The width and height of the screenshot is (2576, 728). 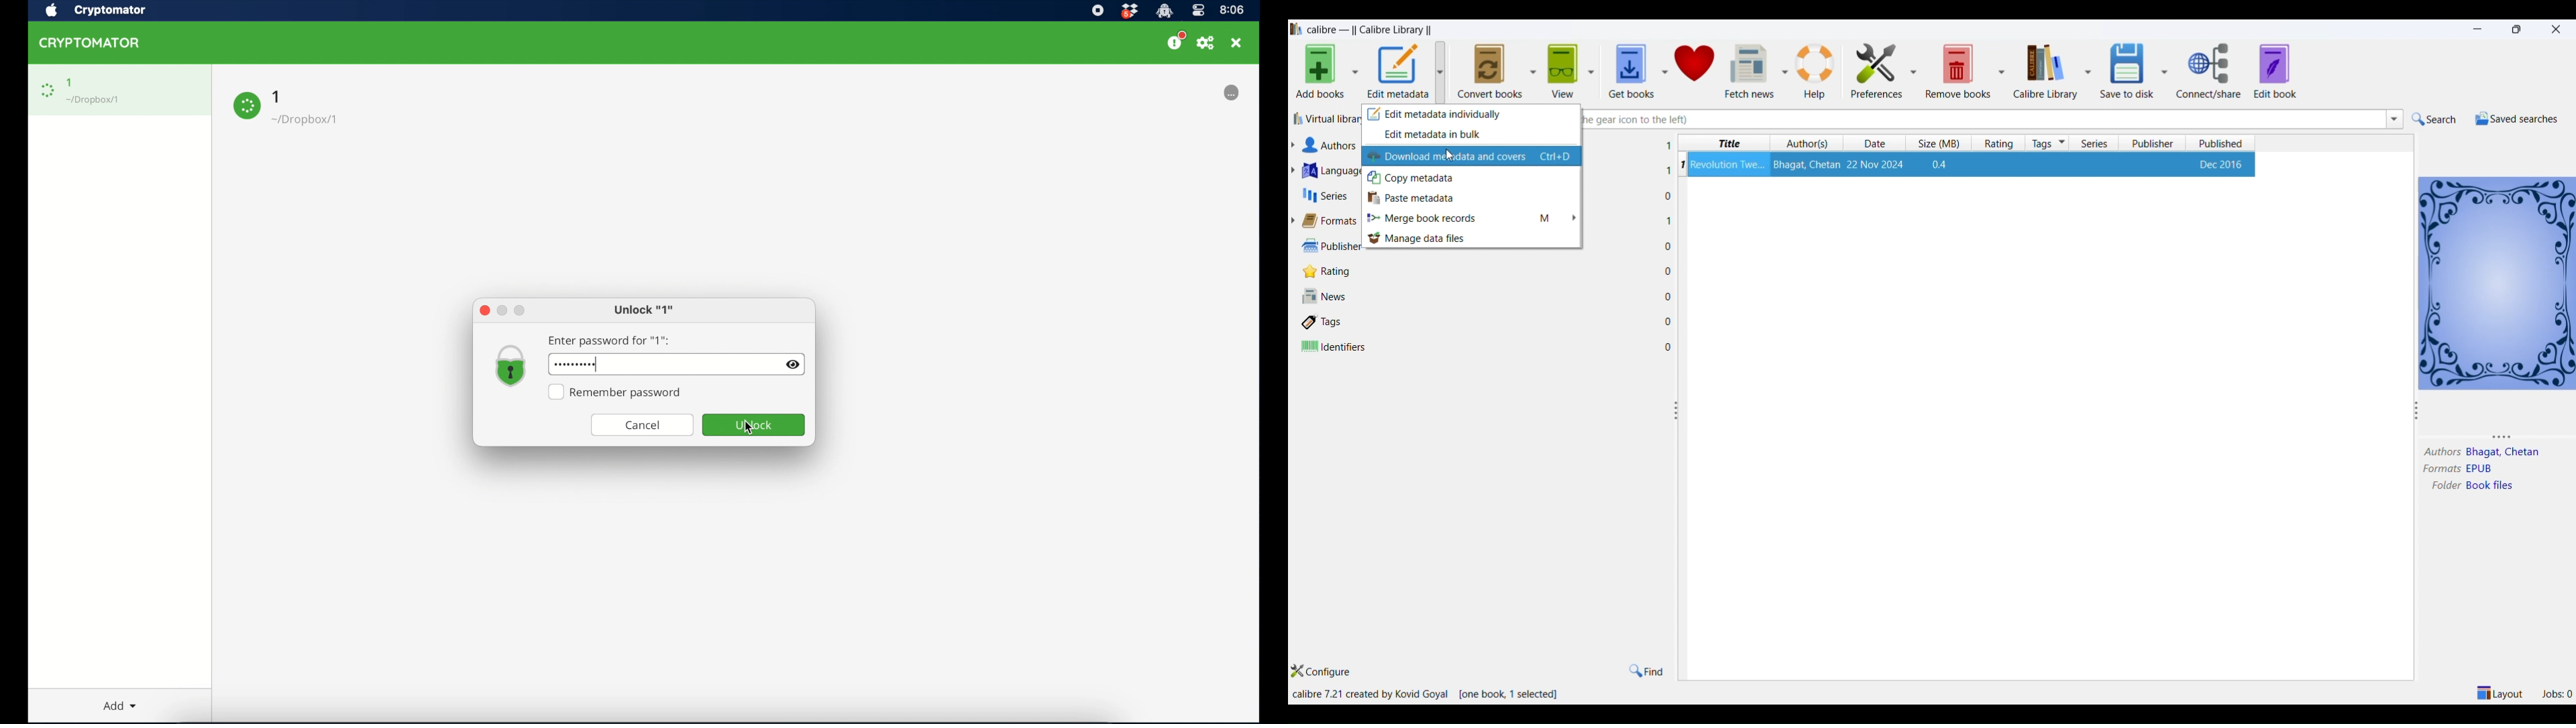 What do you see at coordinates (1448, 157) in the screenshot?
I see `download metadata and covers` at bounding box center [1448, 157].